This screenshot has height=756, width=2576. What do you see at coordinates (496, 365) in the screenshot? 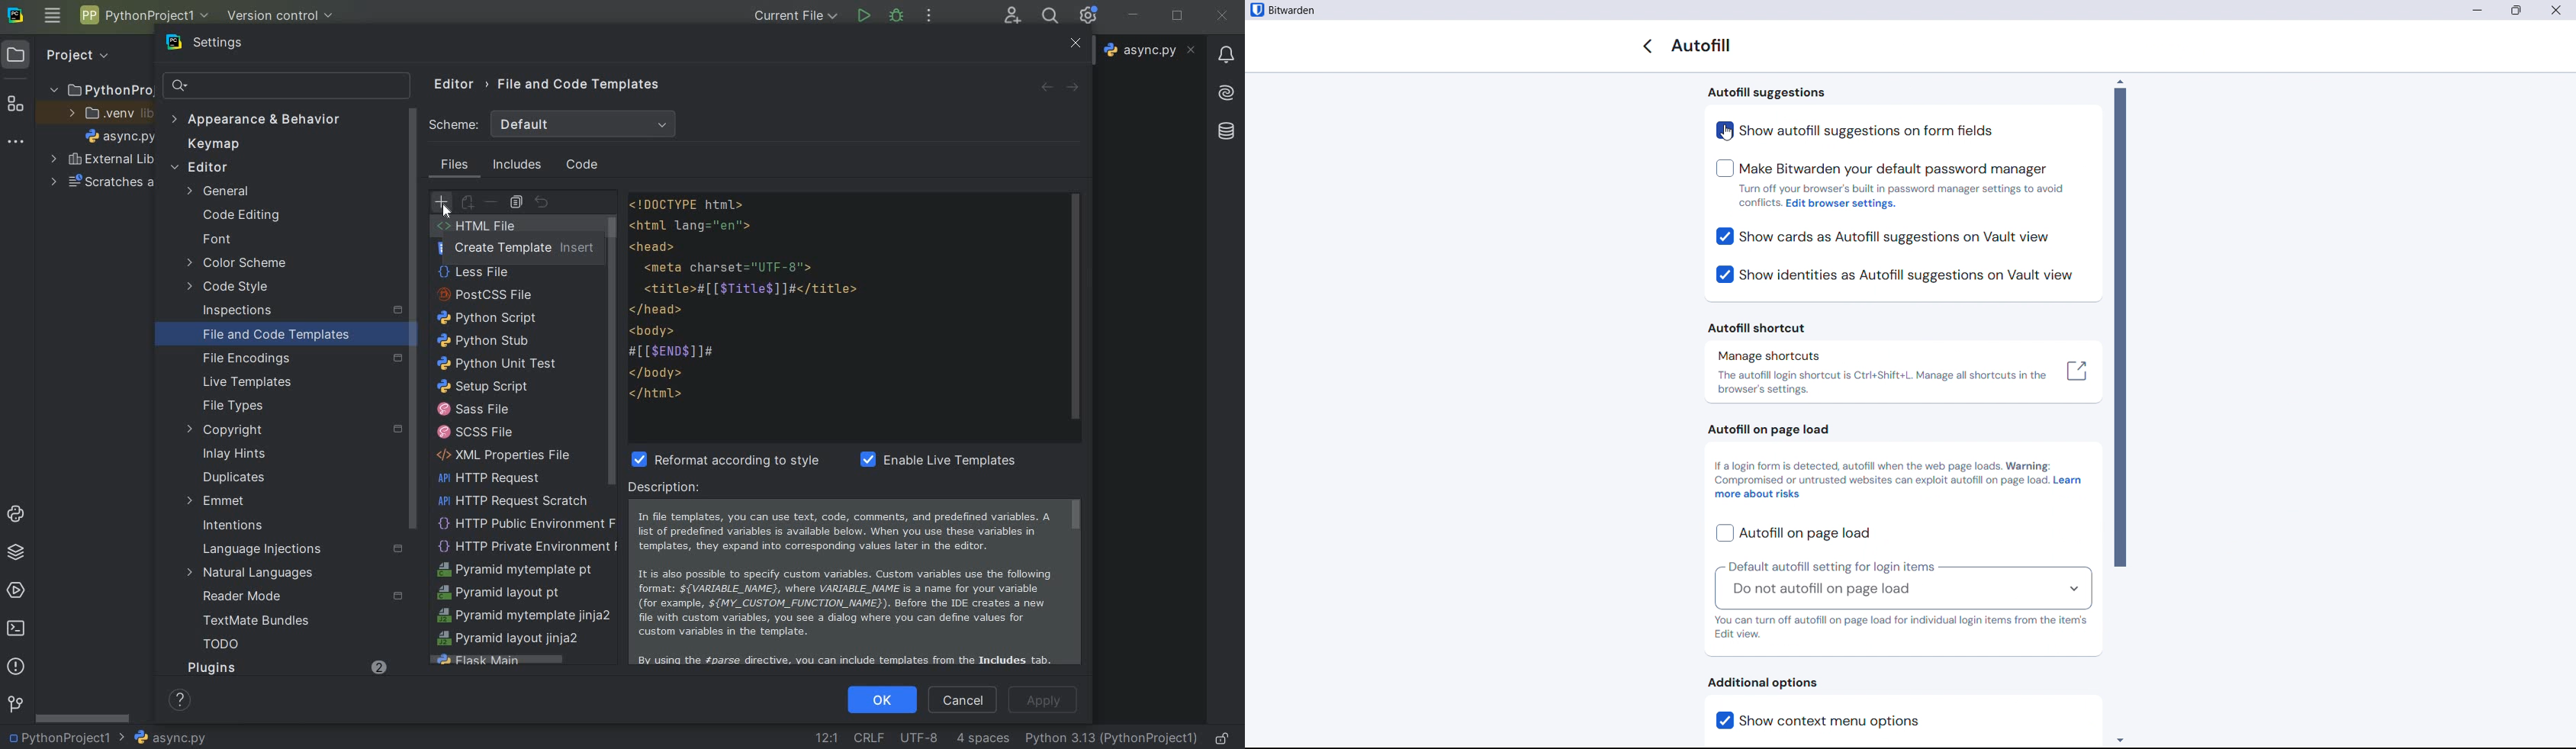
I see `python unit test` at bounding box center [496, 365].